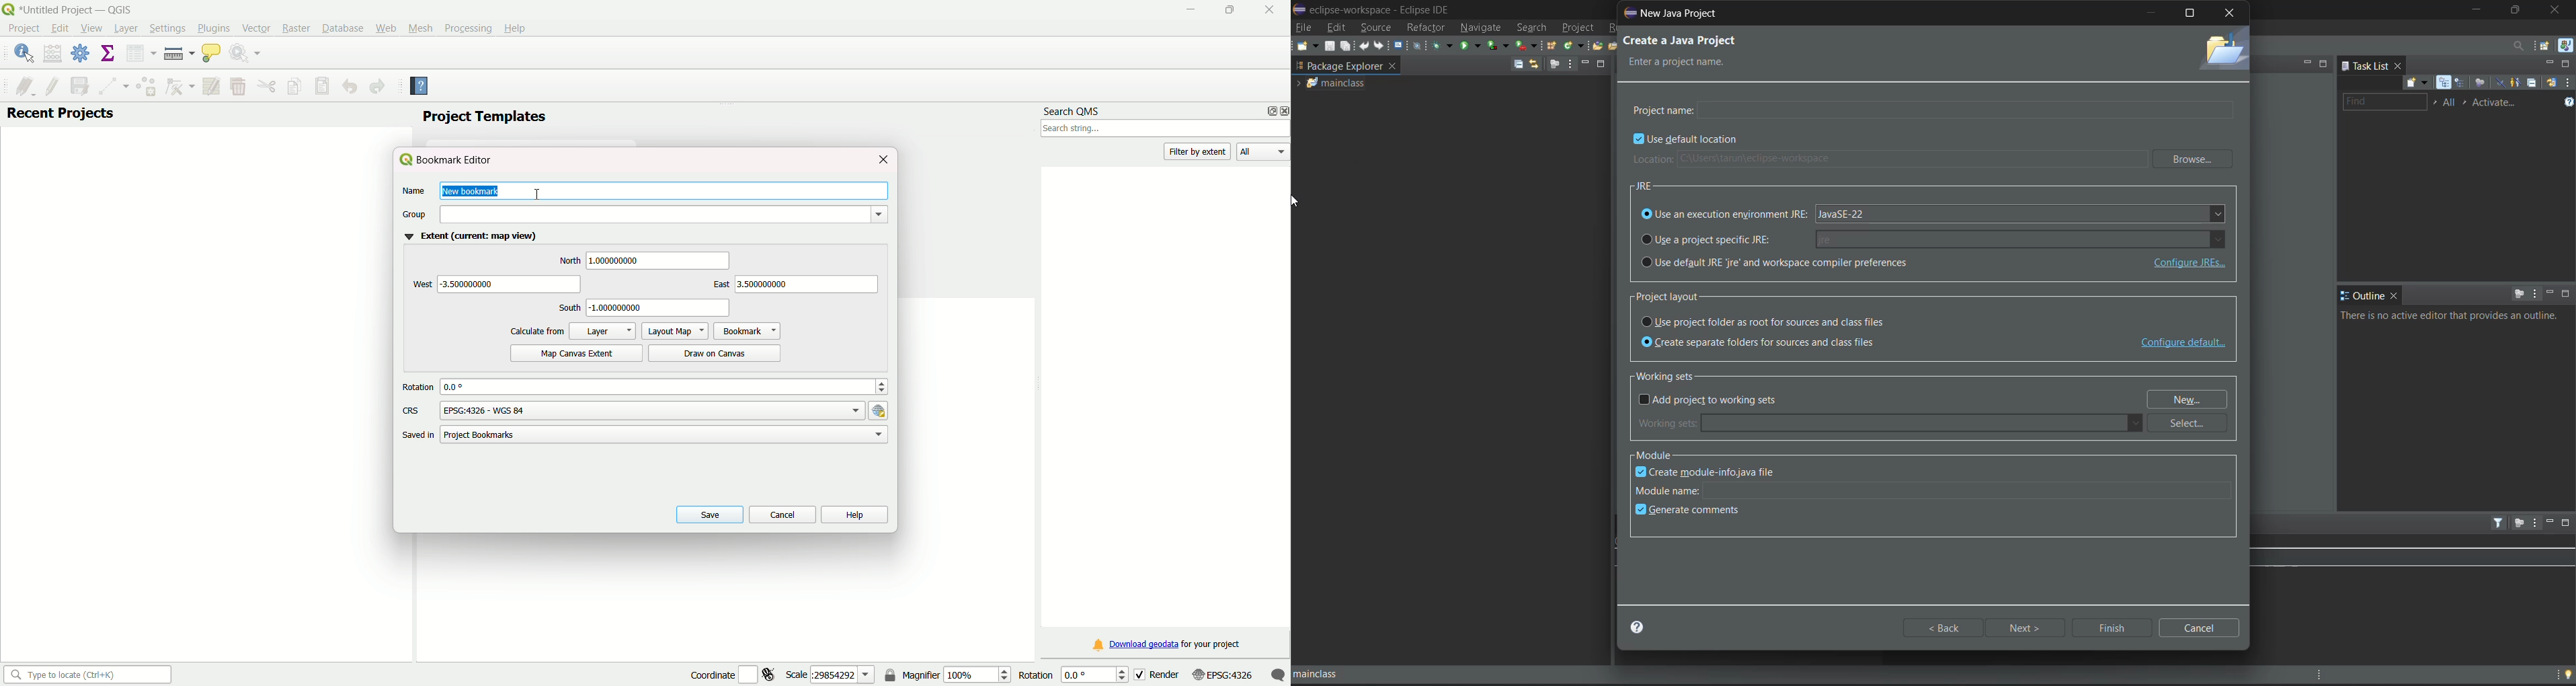 The image size is (2576, 700). Describe the element at coordinates (2110, 626) in the screenshot. I see `finish` at that location.